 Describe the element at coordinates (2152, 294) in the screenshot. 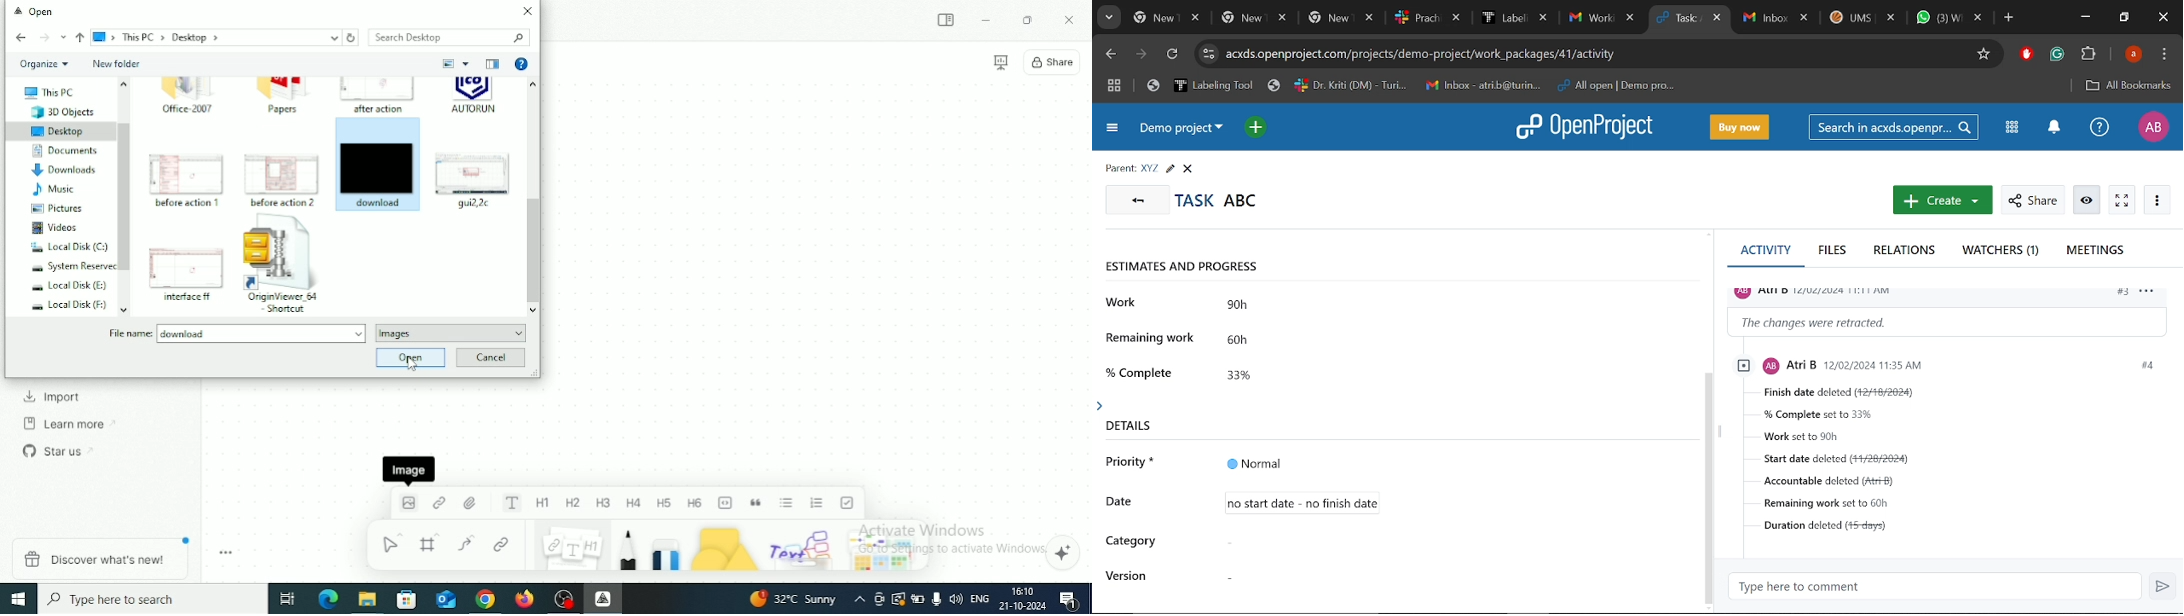

I see `options` at that location.